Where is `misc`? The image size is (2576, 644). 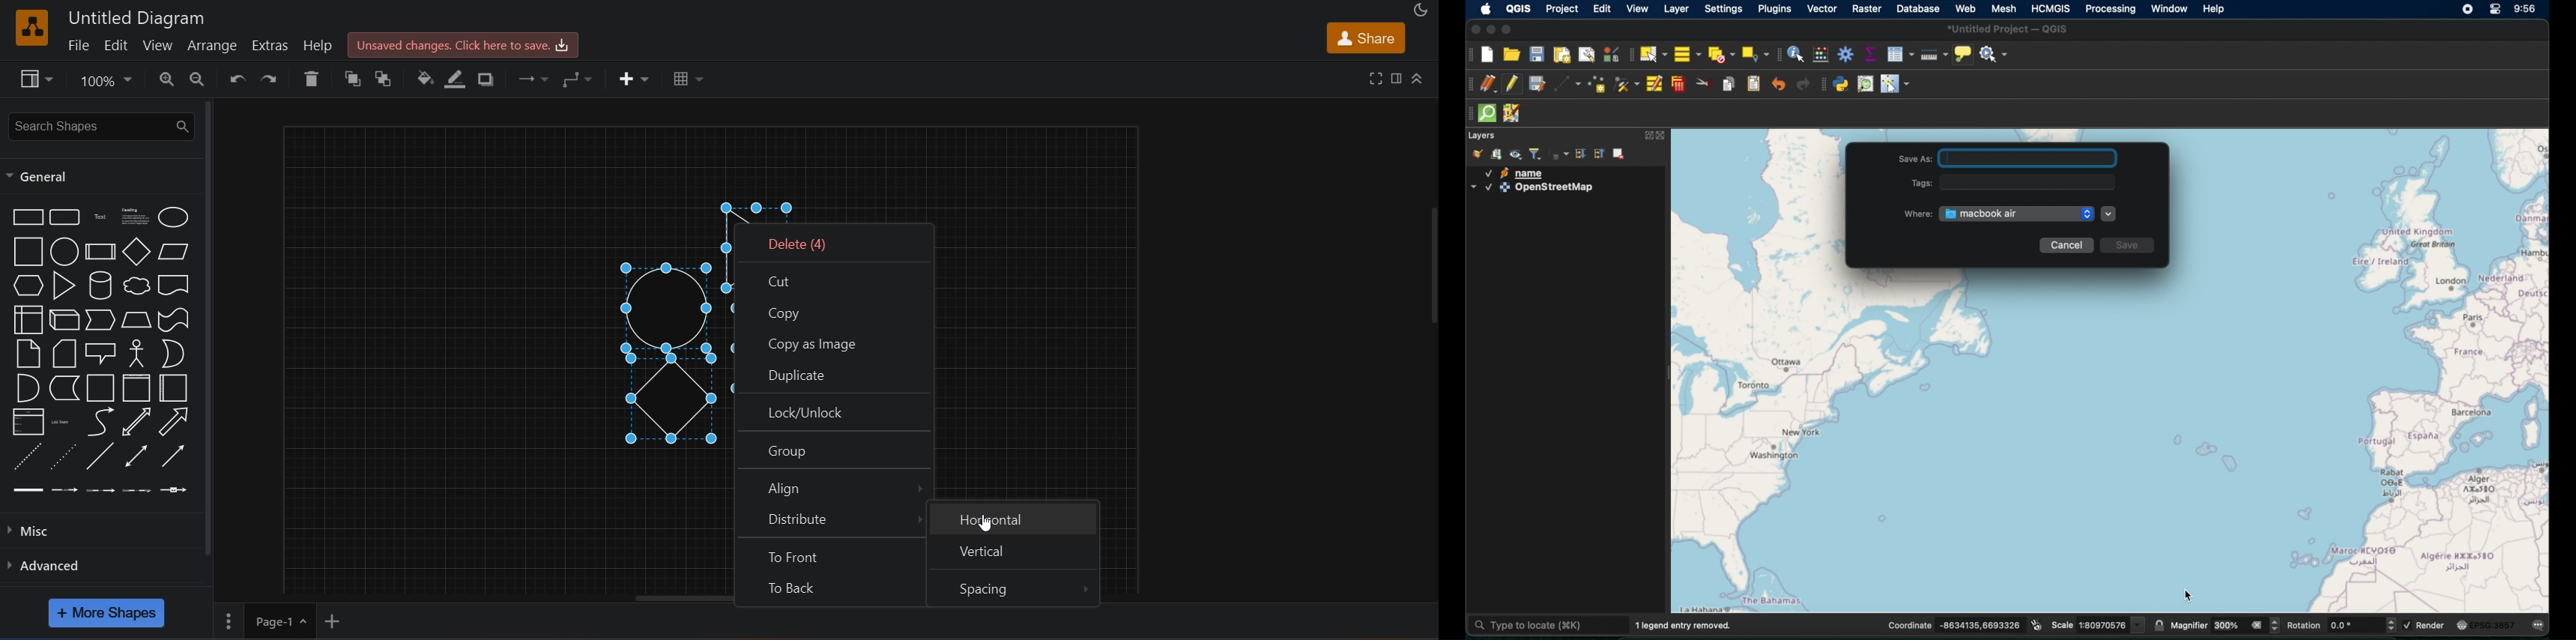 misc is located at coordinates (34, 533).